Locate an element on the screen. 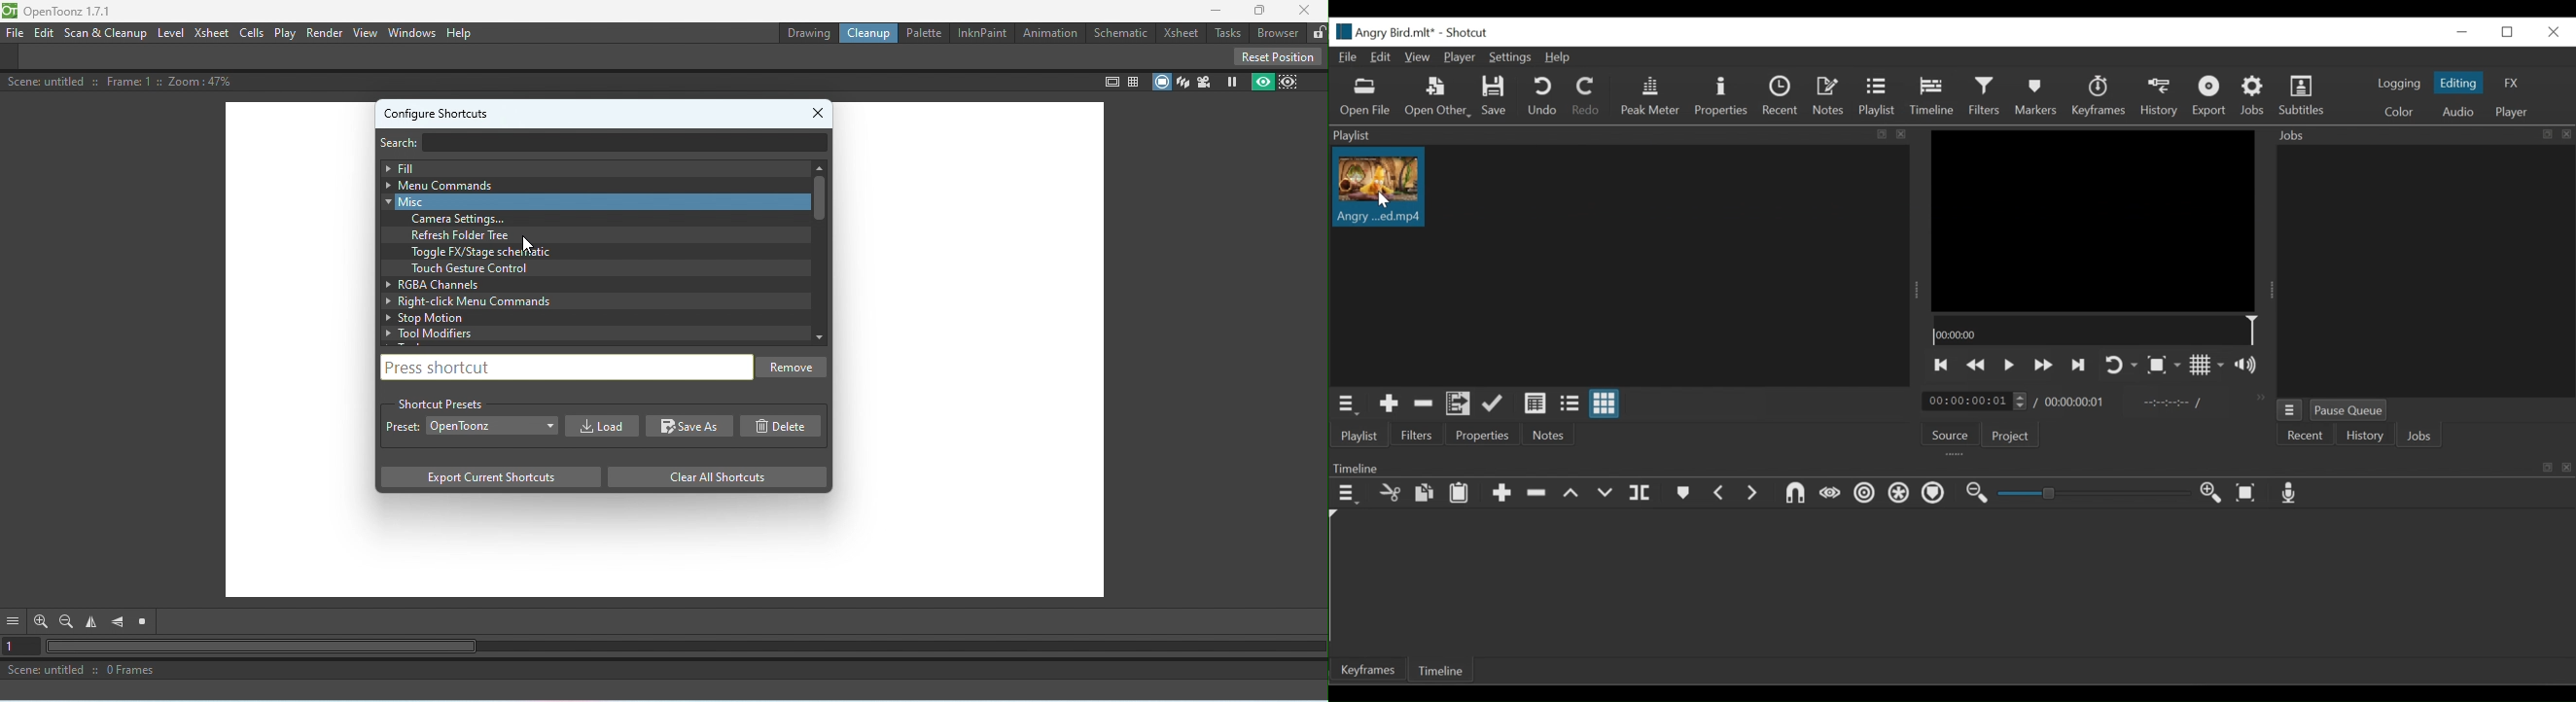 The height and width of the screenshot is (728, 2576). Settings is located at coordinates (1511, 58).